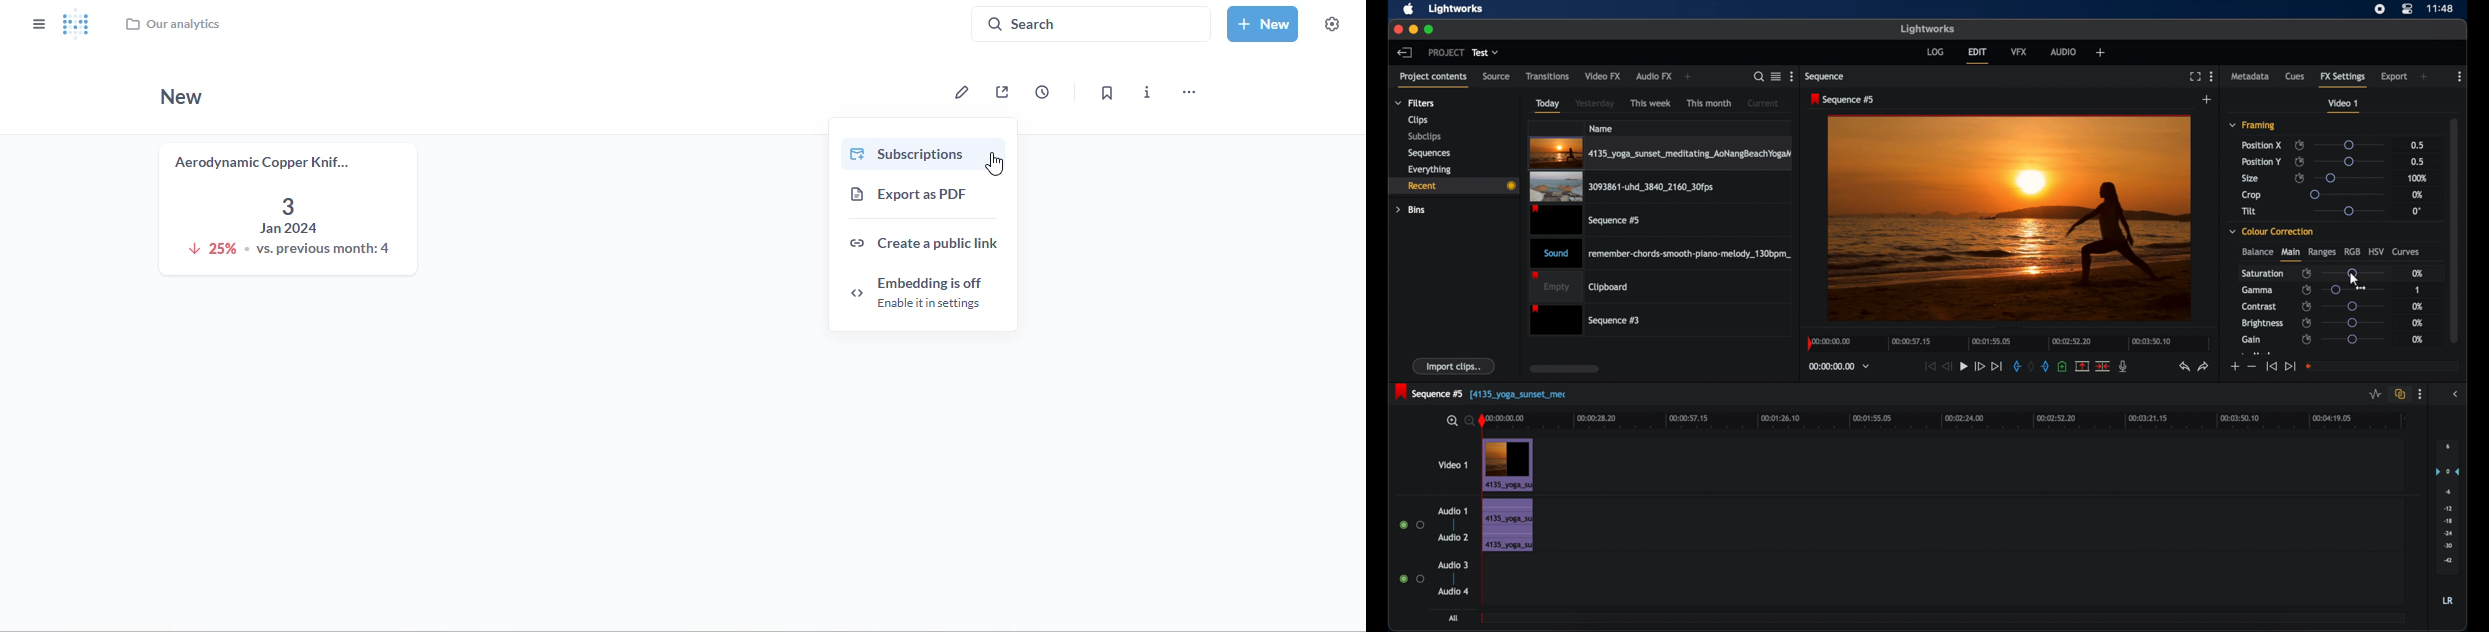 Image resolution: width=2492 pixels, height=644 pixels. What do you see at coordinates (1453, 465) in the screenshot?
I see `video 1` at bounding box center [1453, 465].